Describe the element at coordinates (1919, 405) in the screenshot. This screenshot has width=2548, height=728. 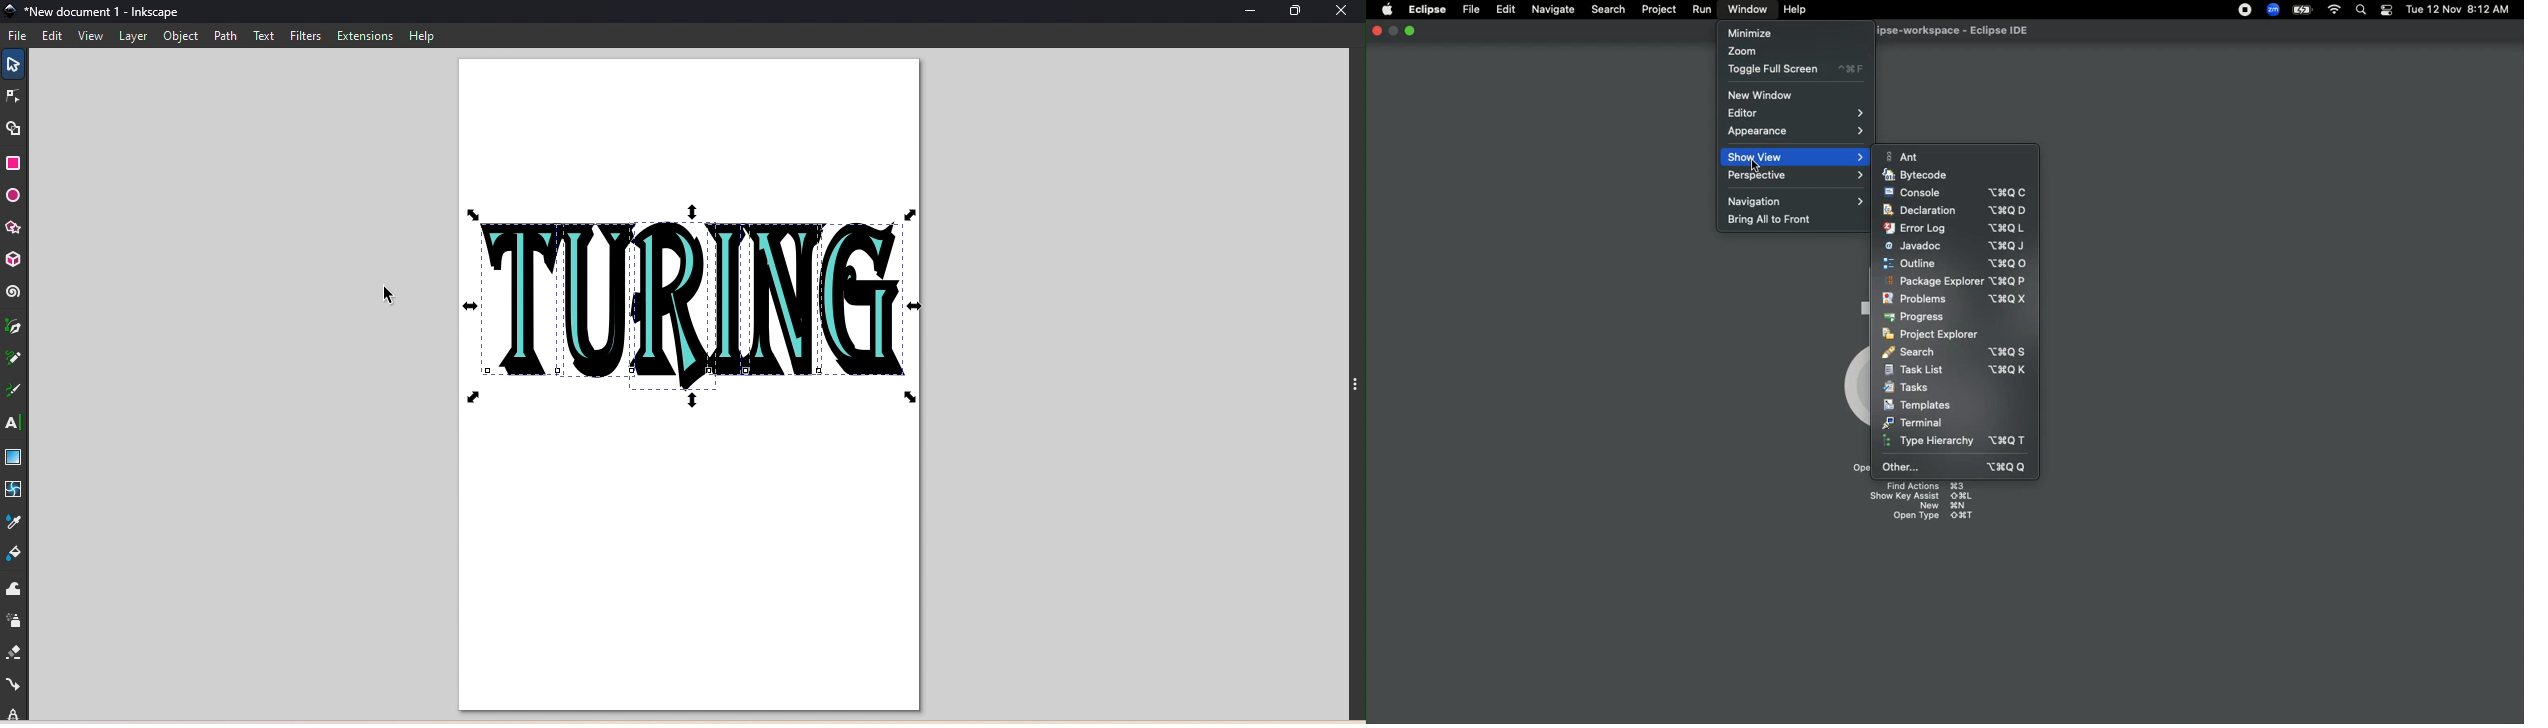
I see `Templates` at that location.